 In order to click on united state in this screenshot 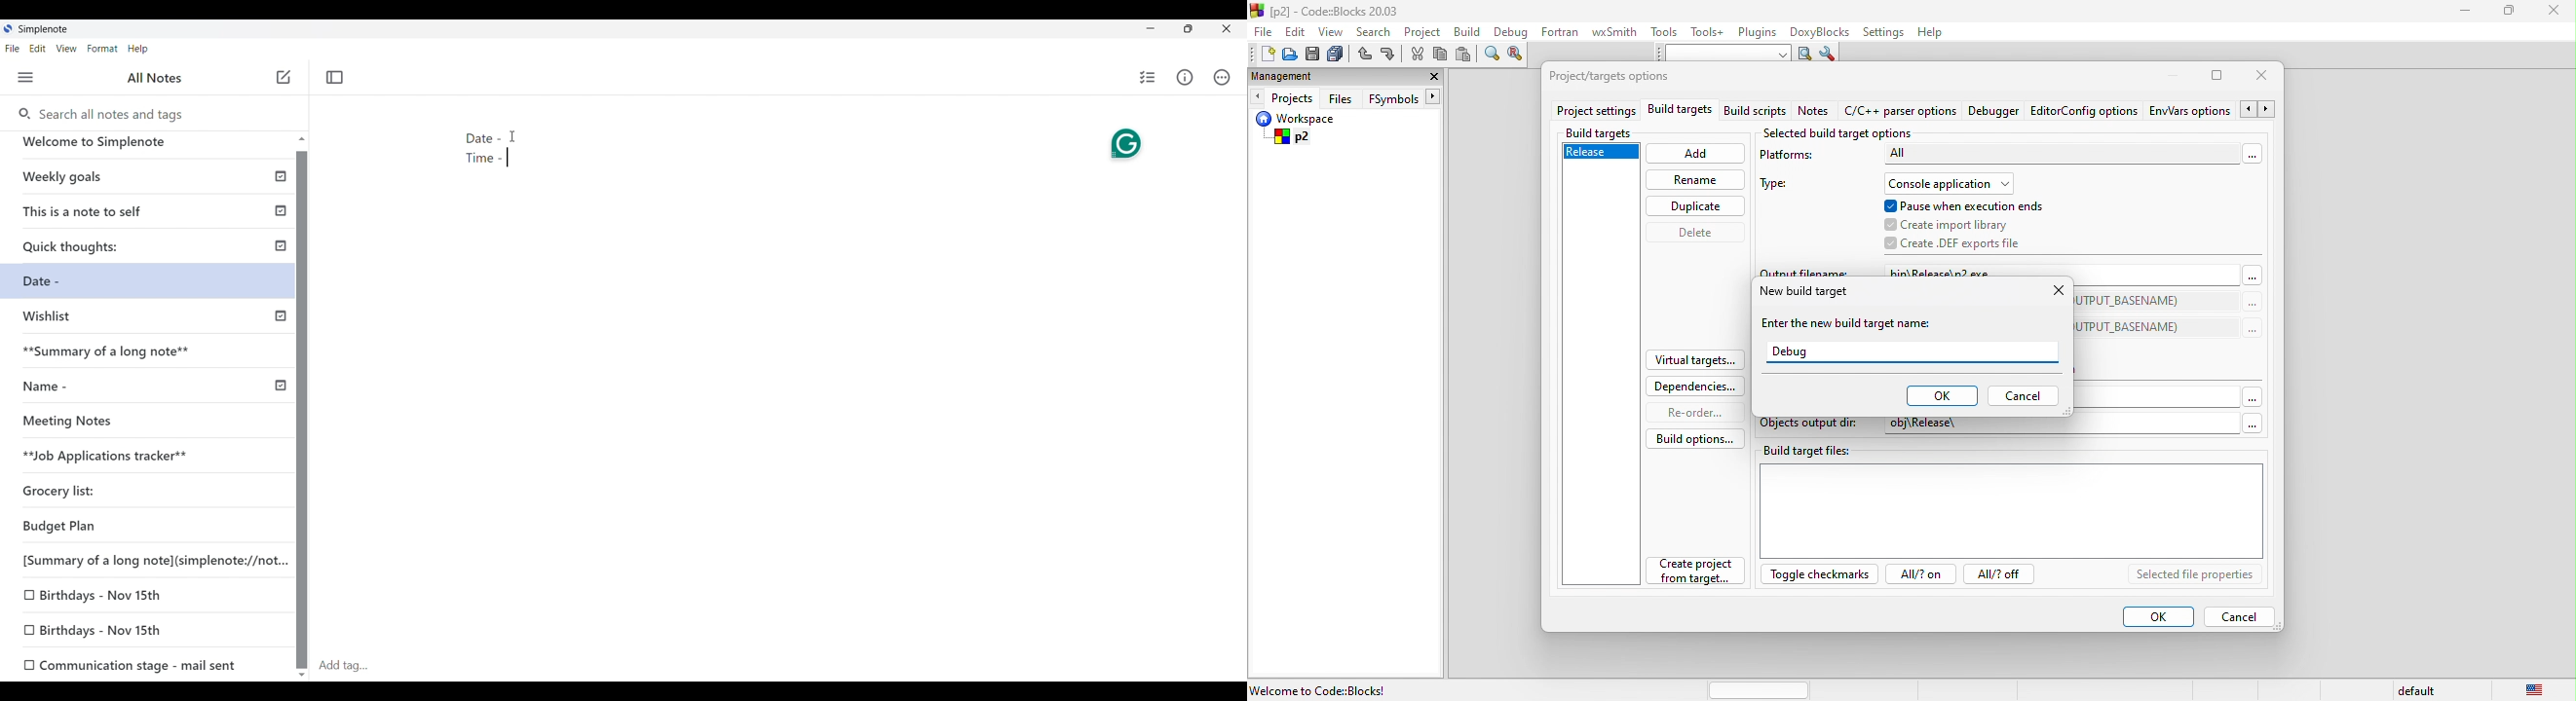, I will do `click(2537, 688)`.